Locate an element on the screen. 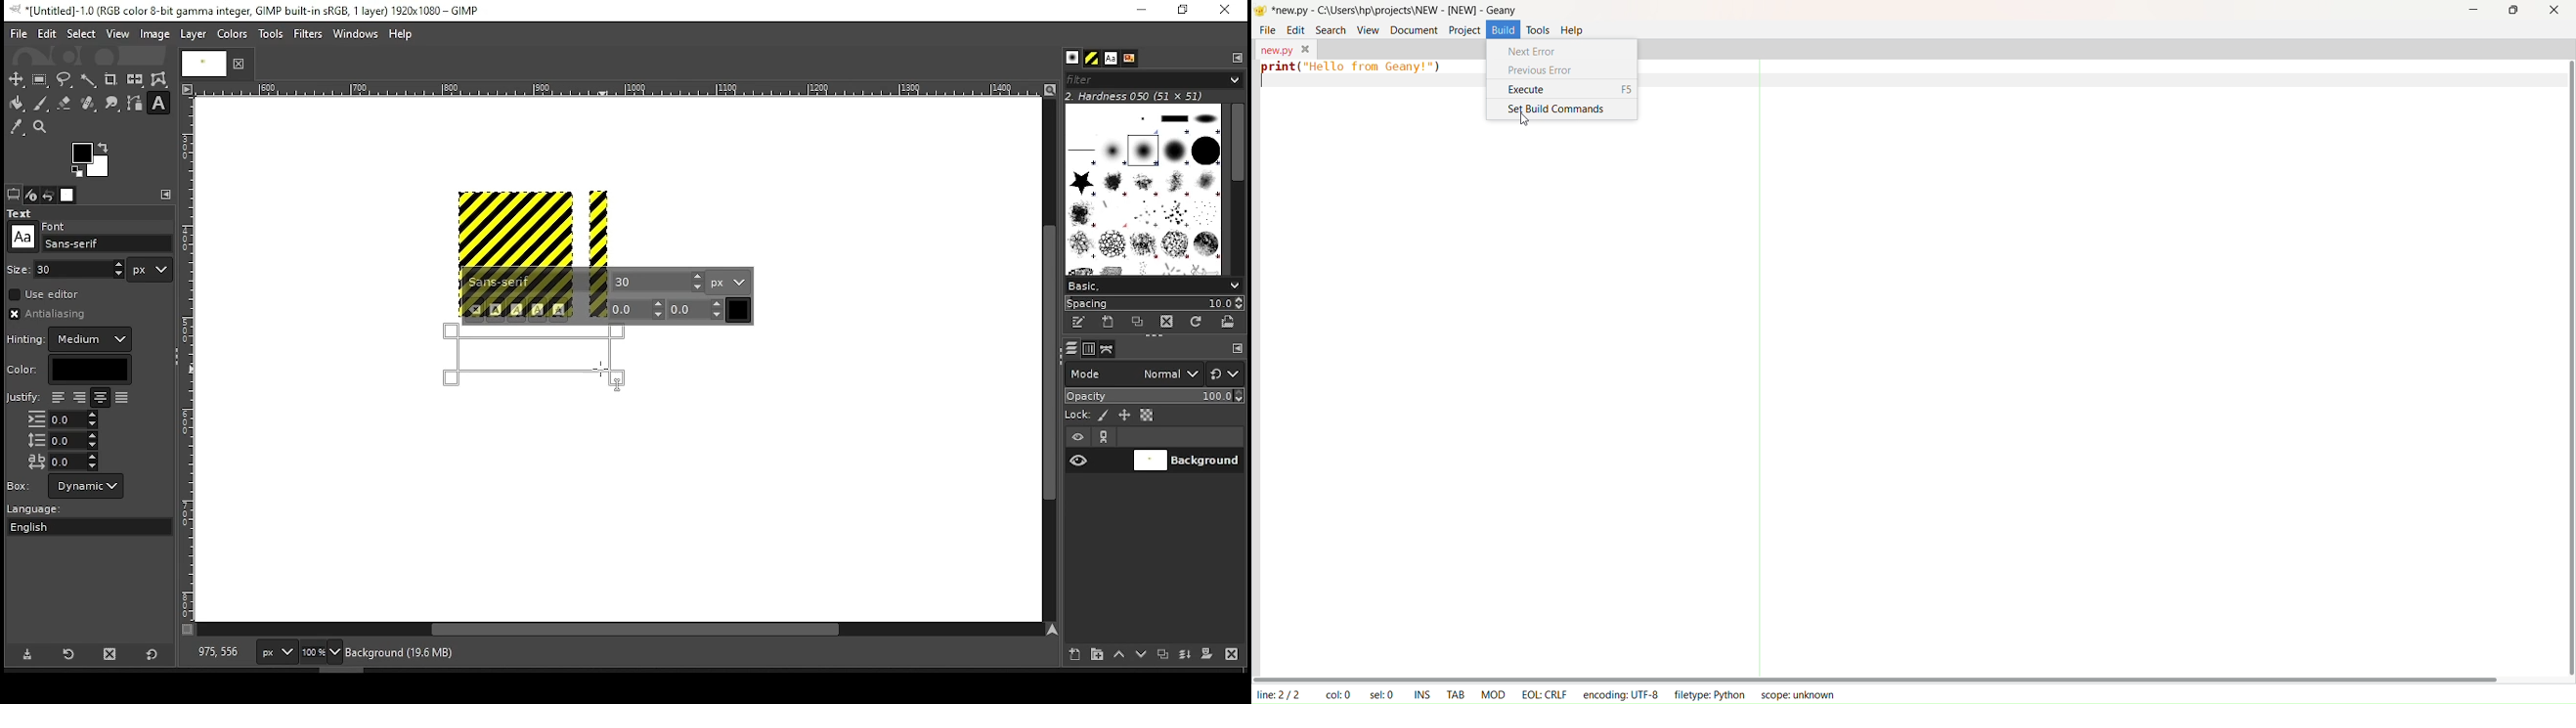   is located at coordinates (22, 399).